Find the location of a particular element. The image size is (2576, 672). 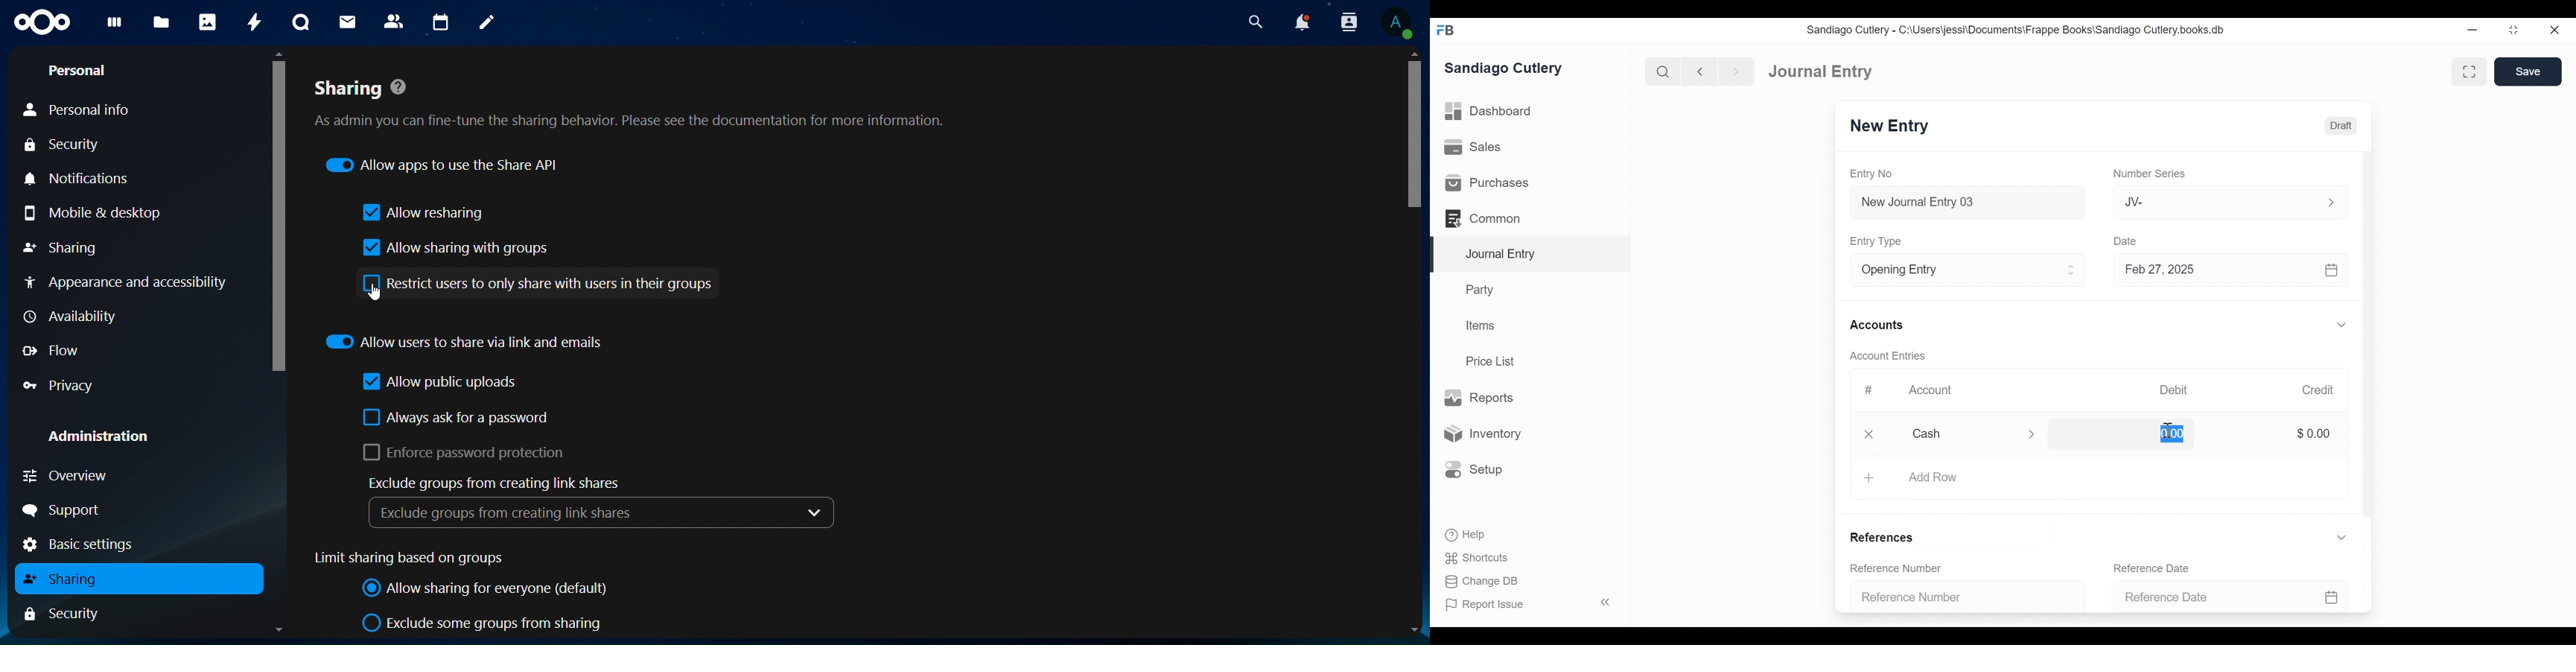

sharing is located at coordinates (67, 576).